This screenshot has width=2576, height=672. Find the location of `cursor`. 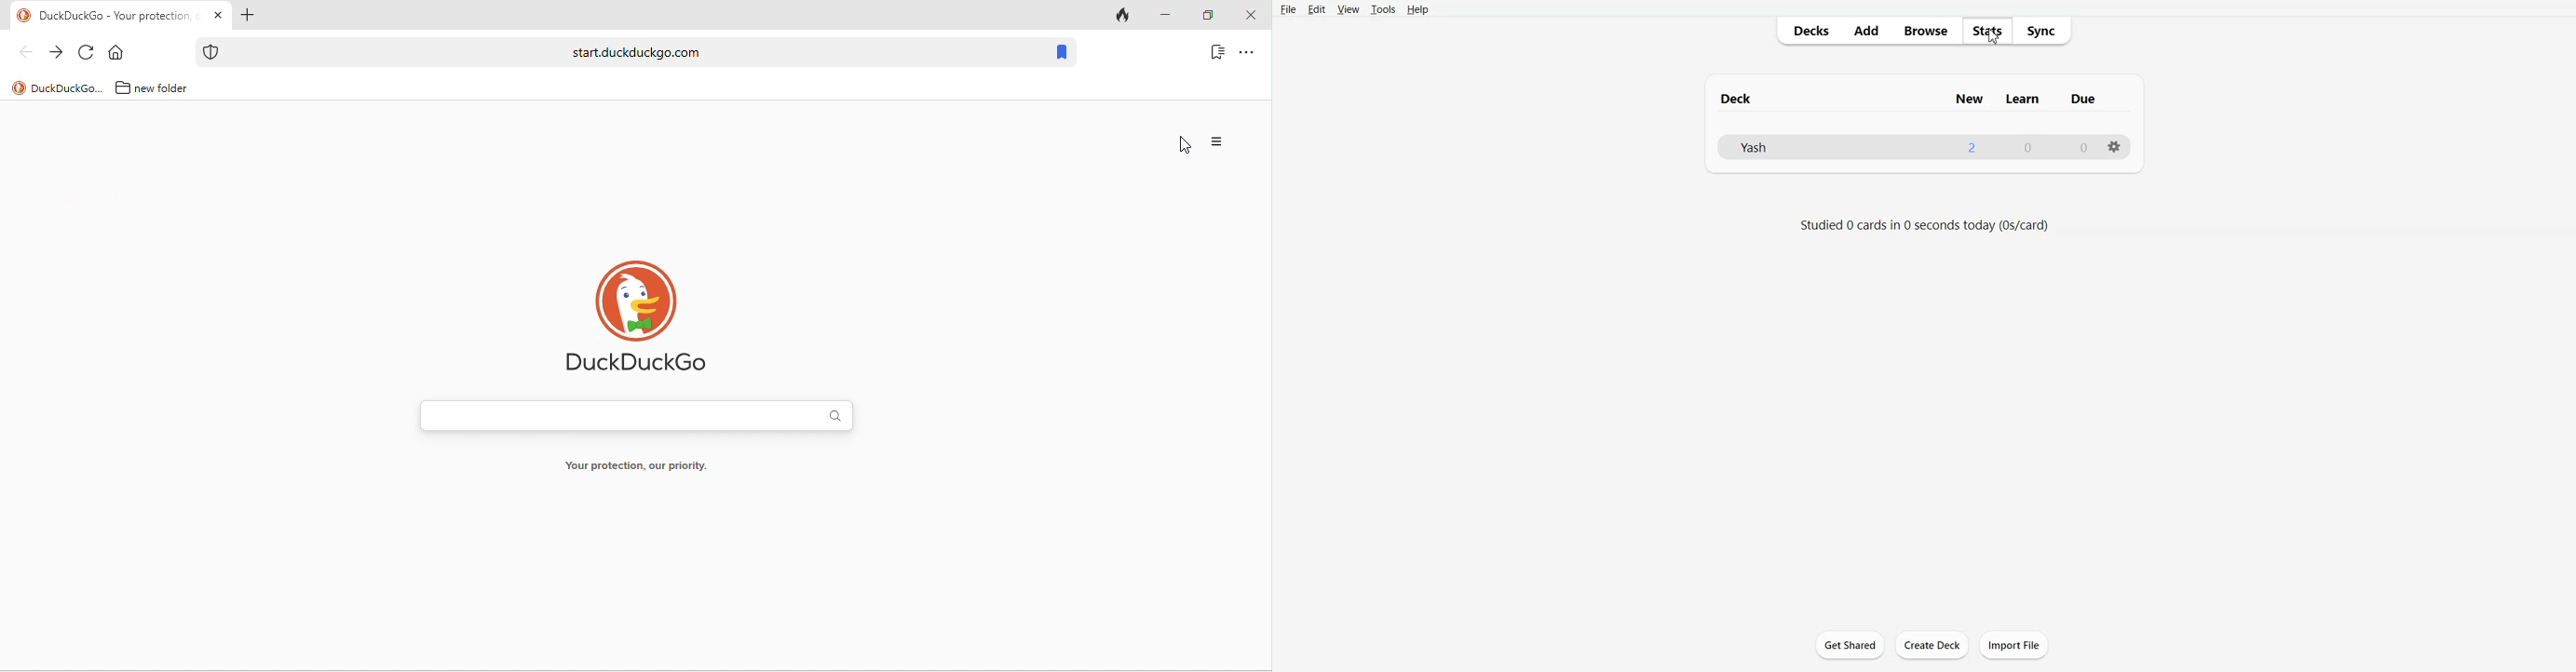

cursor is located at coordinates (1183, 146).